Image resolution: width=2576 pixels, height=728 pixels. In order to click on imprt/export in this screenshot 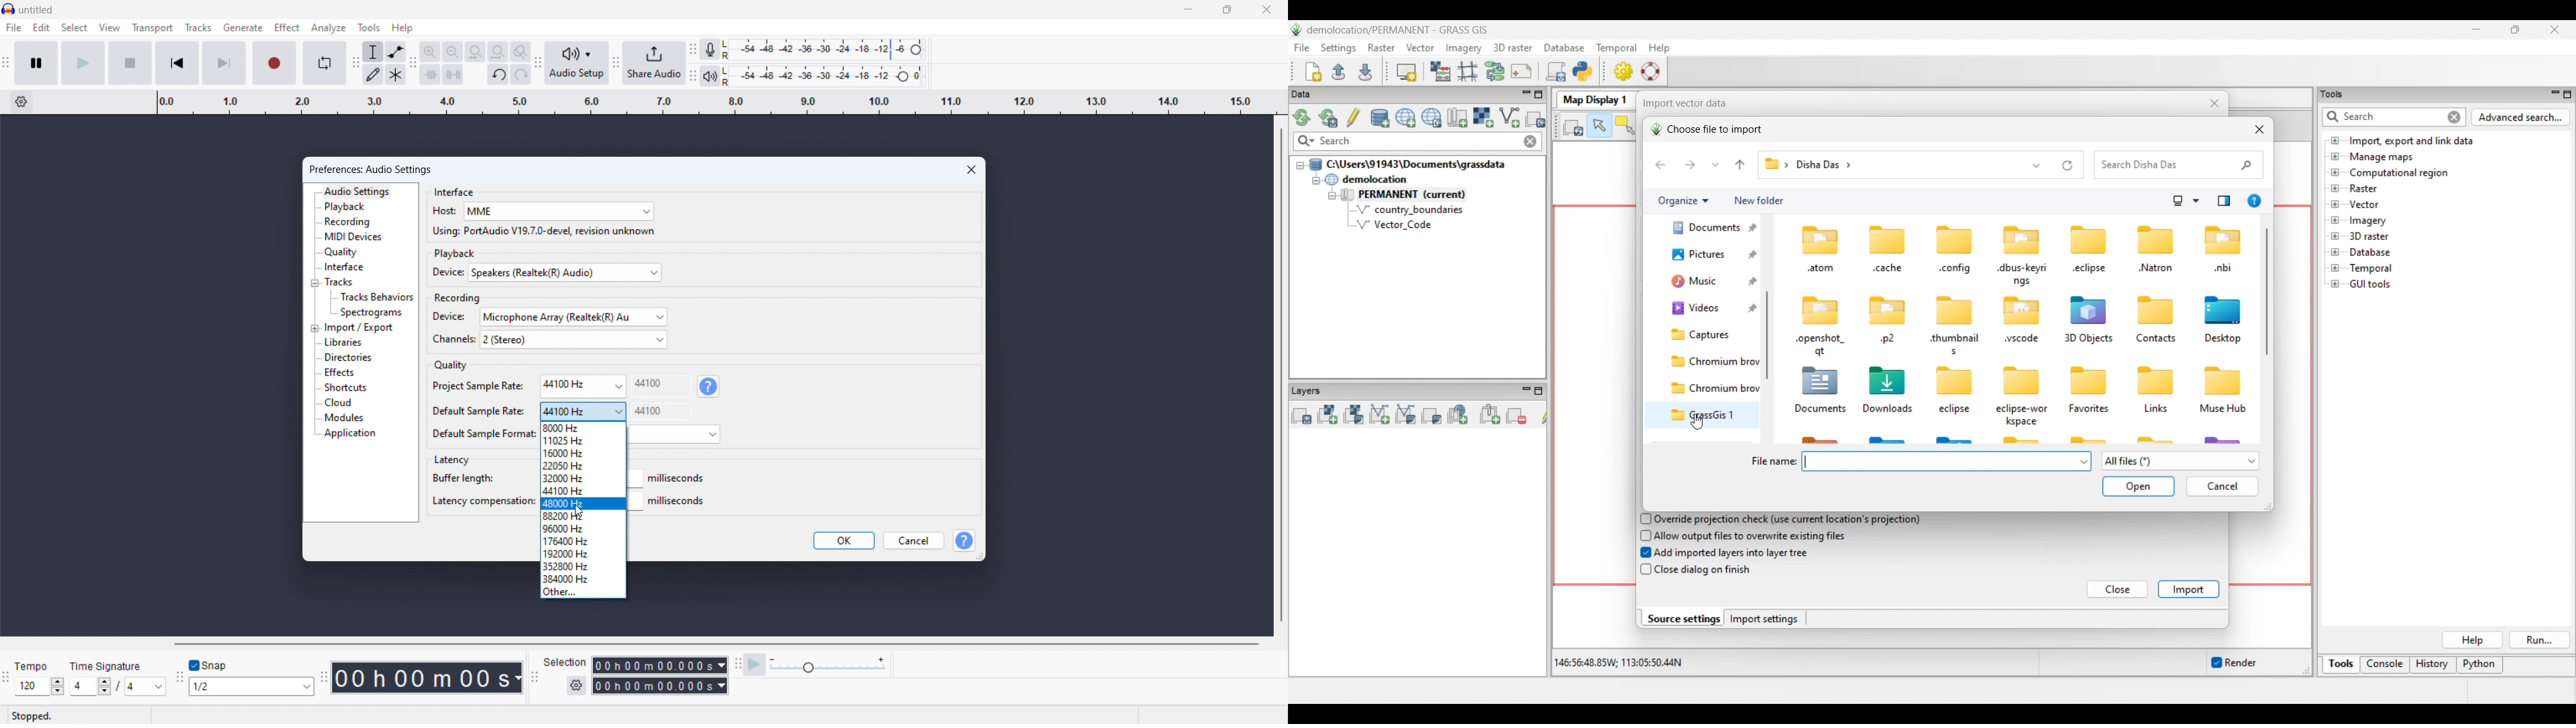, I will do `click(359, 328)`.